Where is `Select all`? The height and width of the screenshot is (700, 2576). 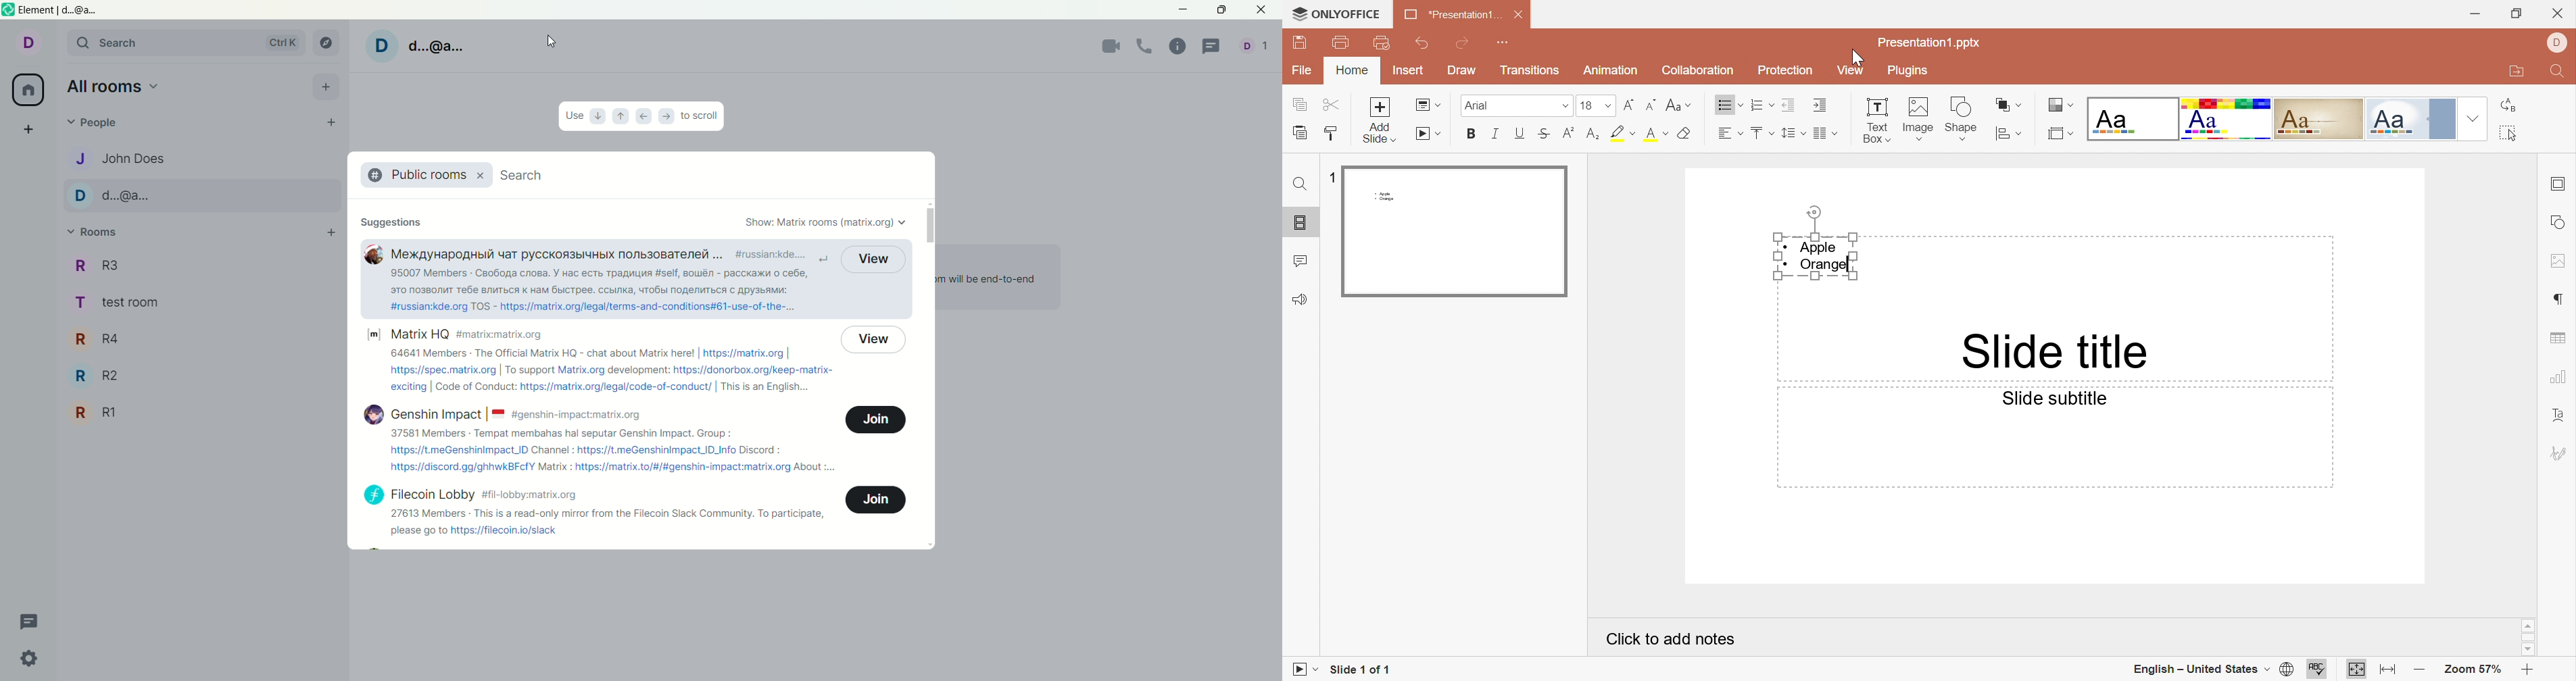 Select all is located at coordinates (2514, 136).